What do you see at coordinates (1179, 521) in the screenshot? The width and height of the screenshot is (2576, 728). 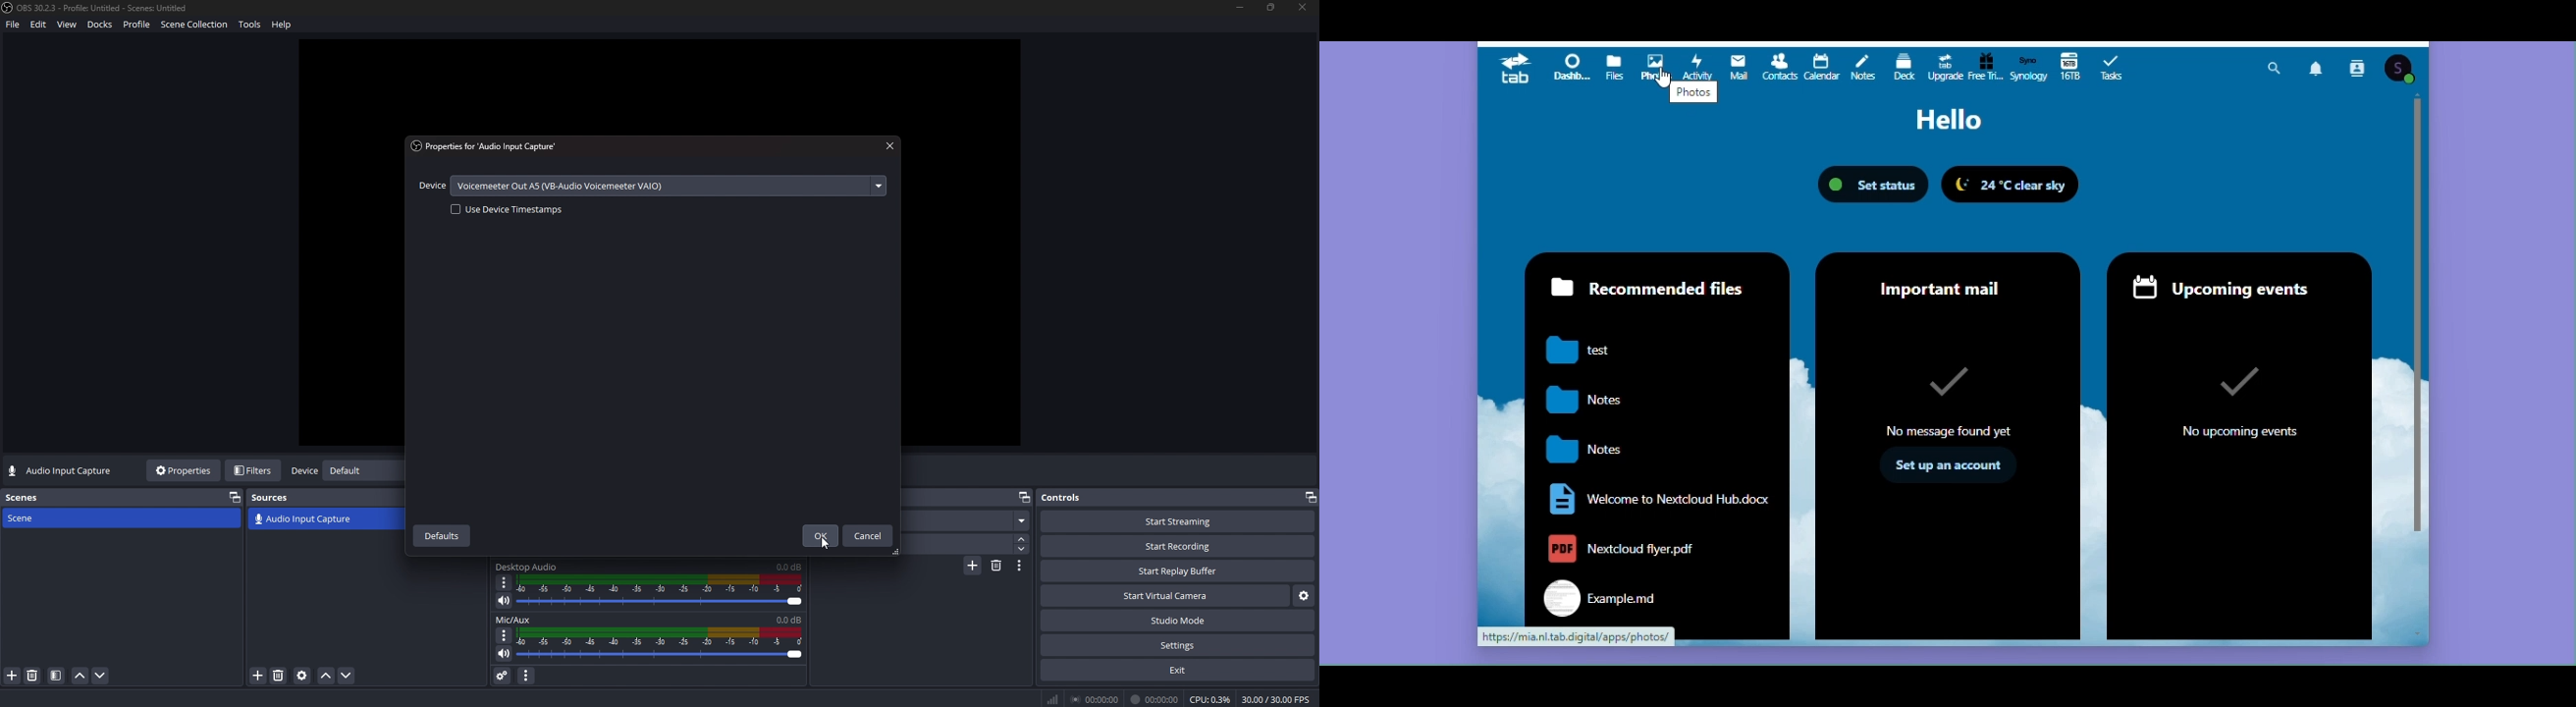 I see `start streaming` at bounding box center [1179, 521].